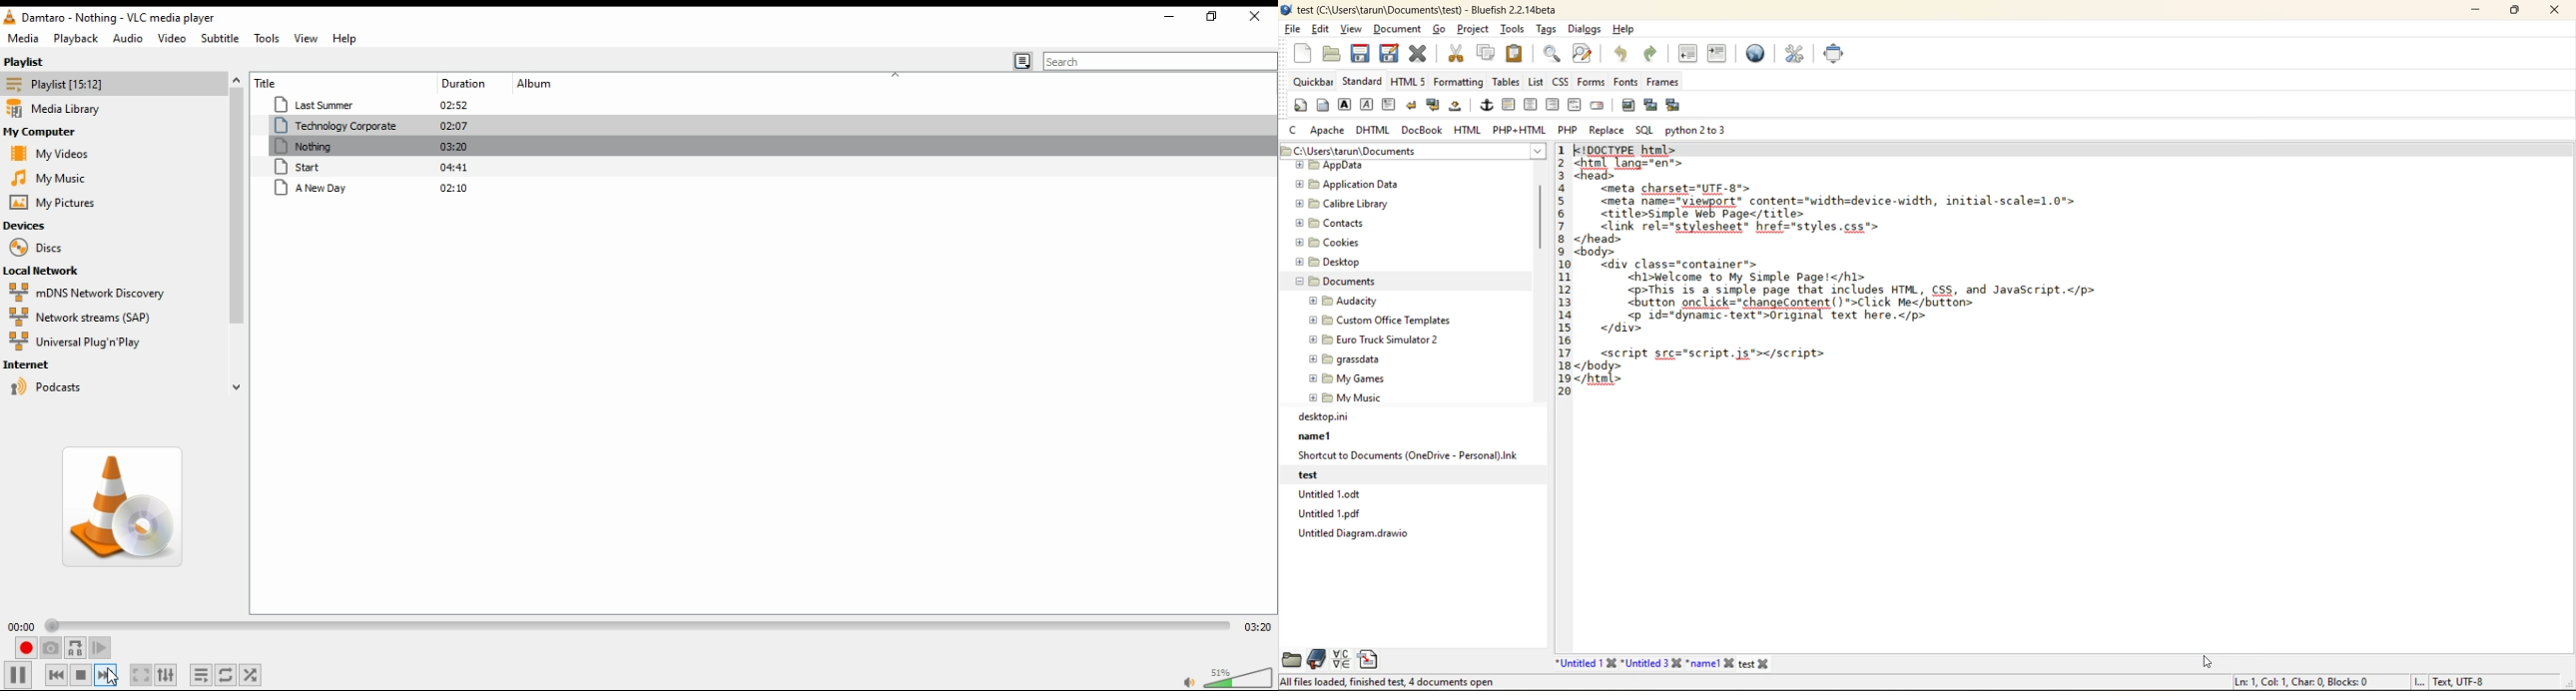  What do you see at coordinates (160, 18) in the screenshot?
I see `damtaro-vlc media player` at bounding box center [160, 18].